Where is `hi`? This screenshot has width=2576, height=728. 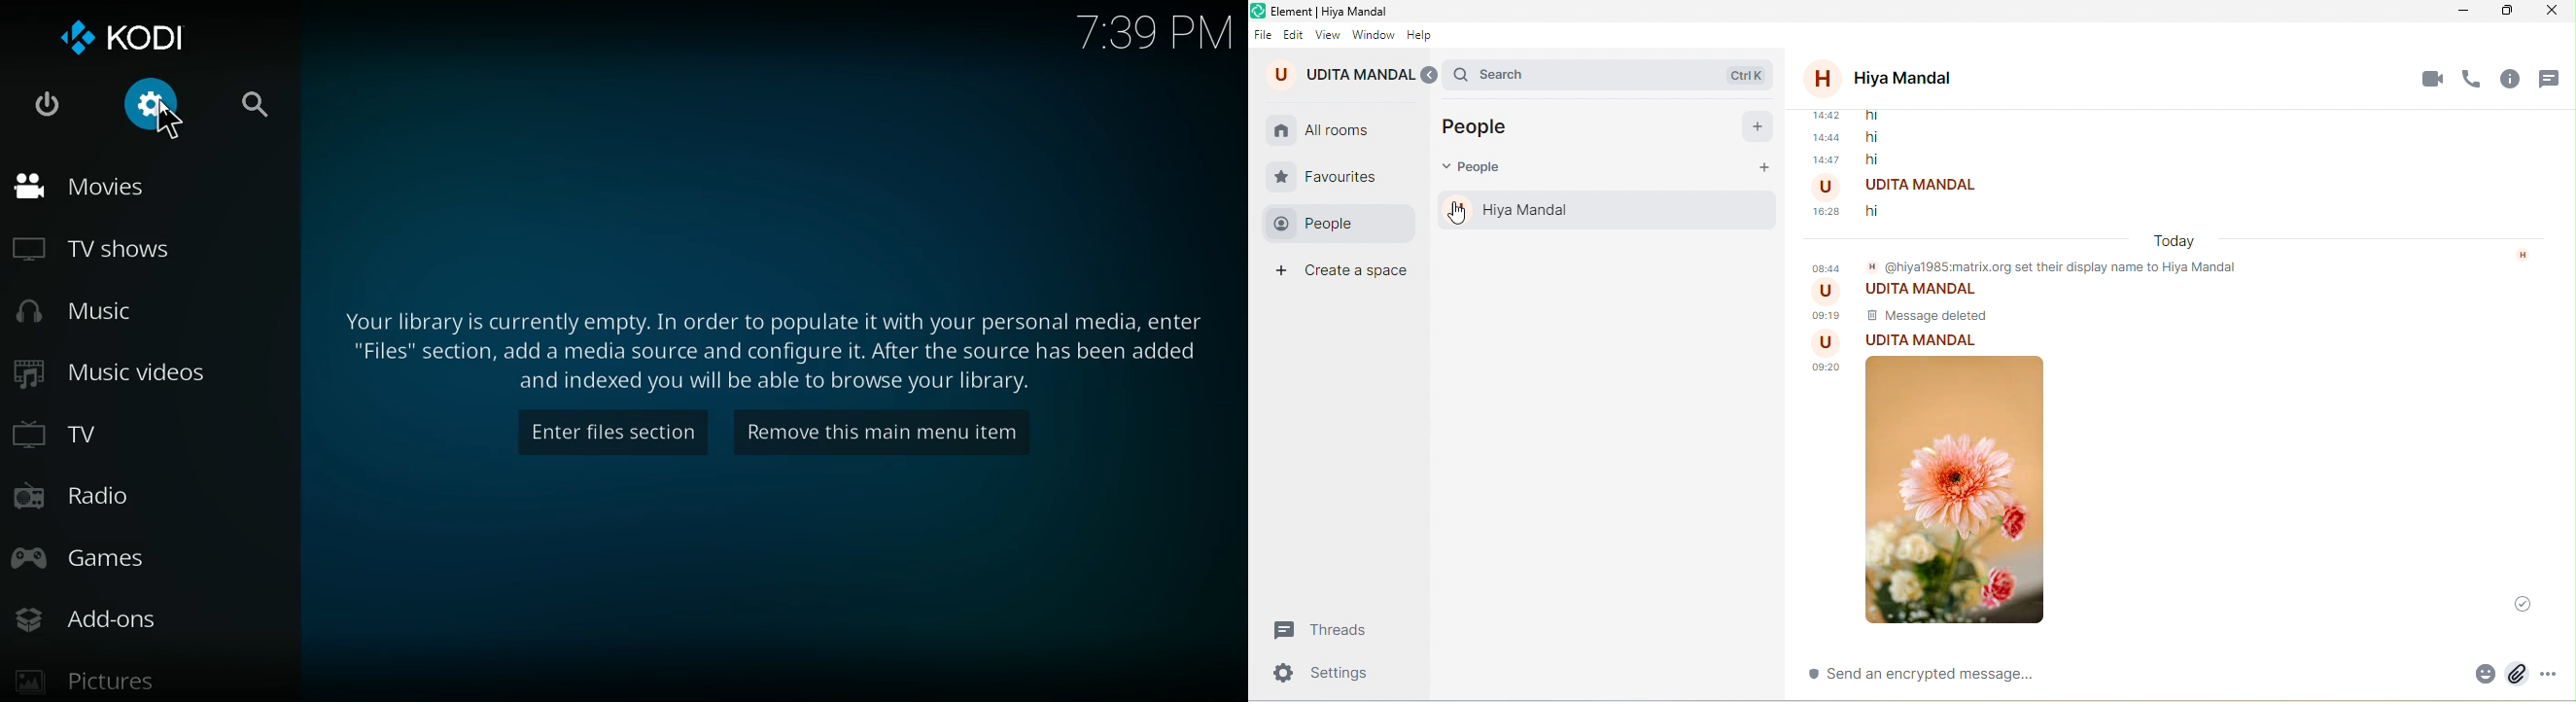 hi is located at coordinates (1876, 159).